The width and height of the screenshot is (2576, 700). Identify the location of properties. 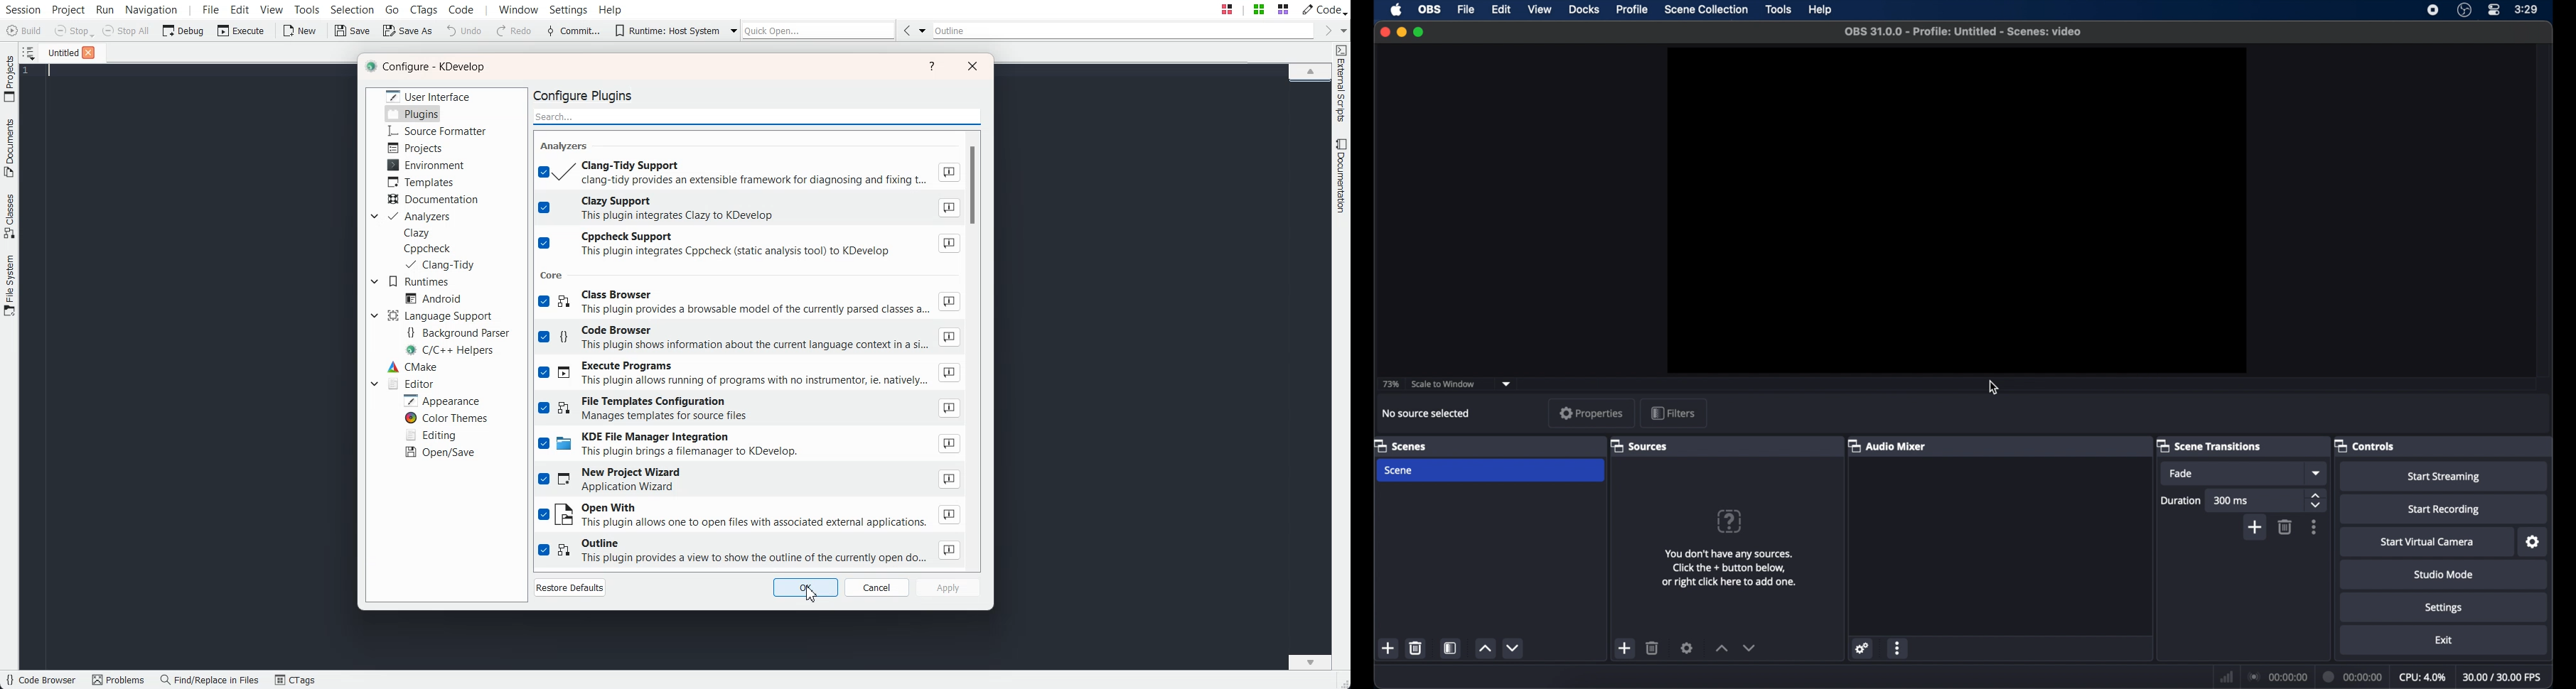
(1593, 413).